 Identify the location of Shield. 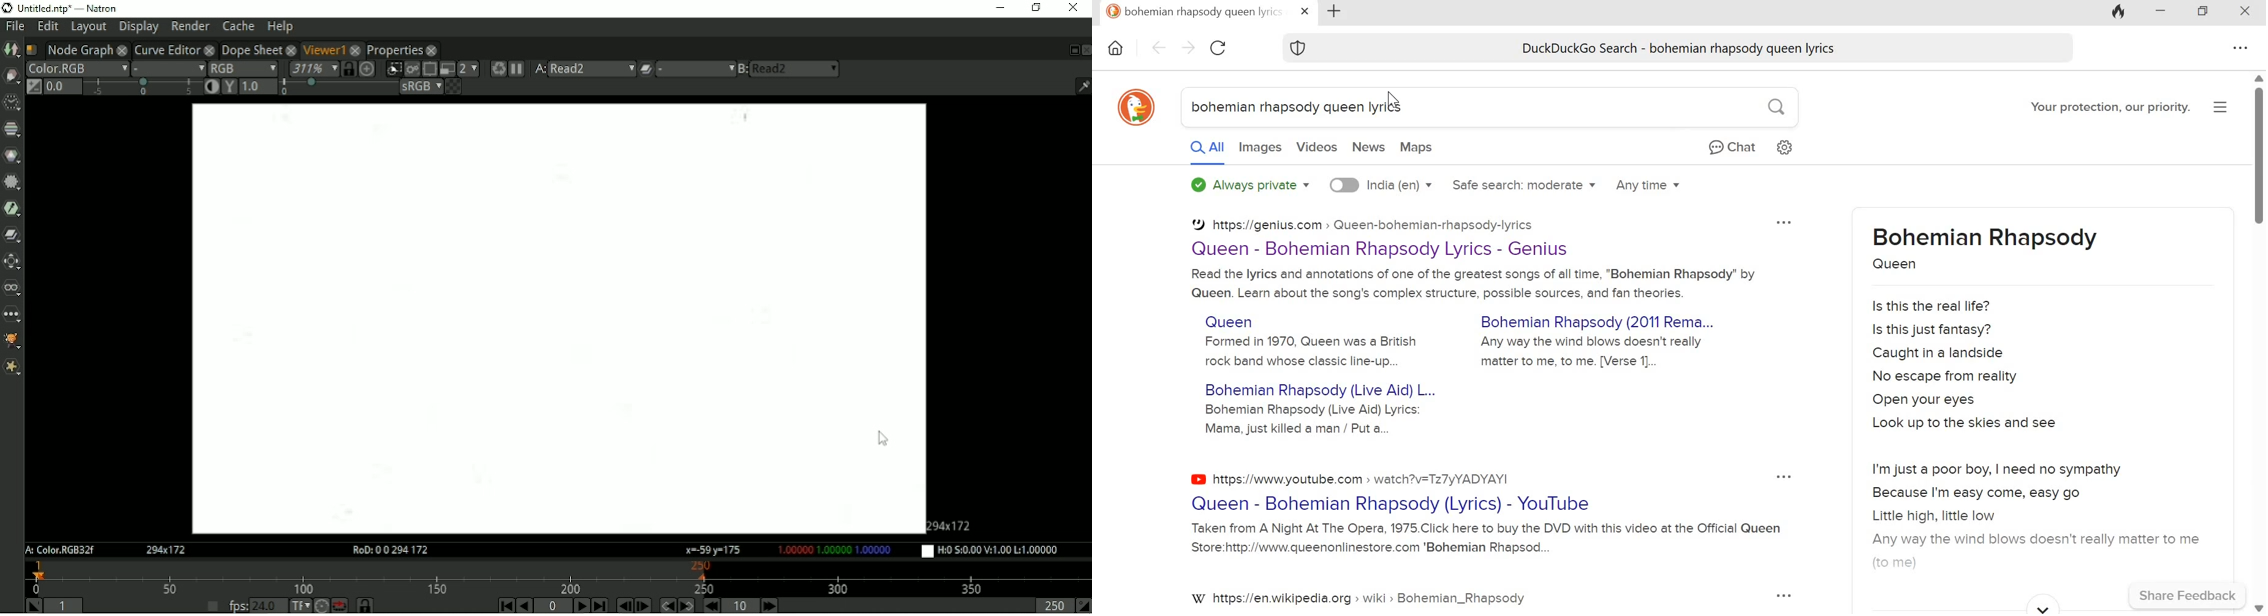
(1297, 48).